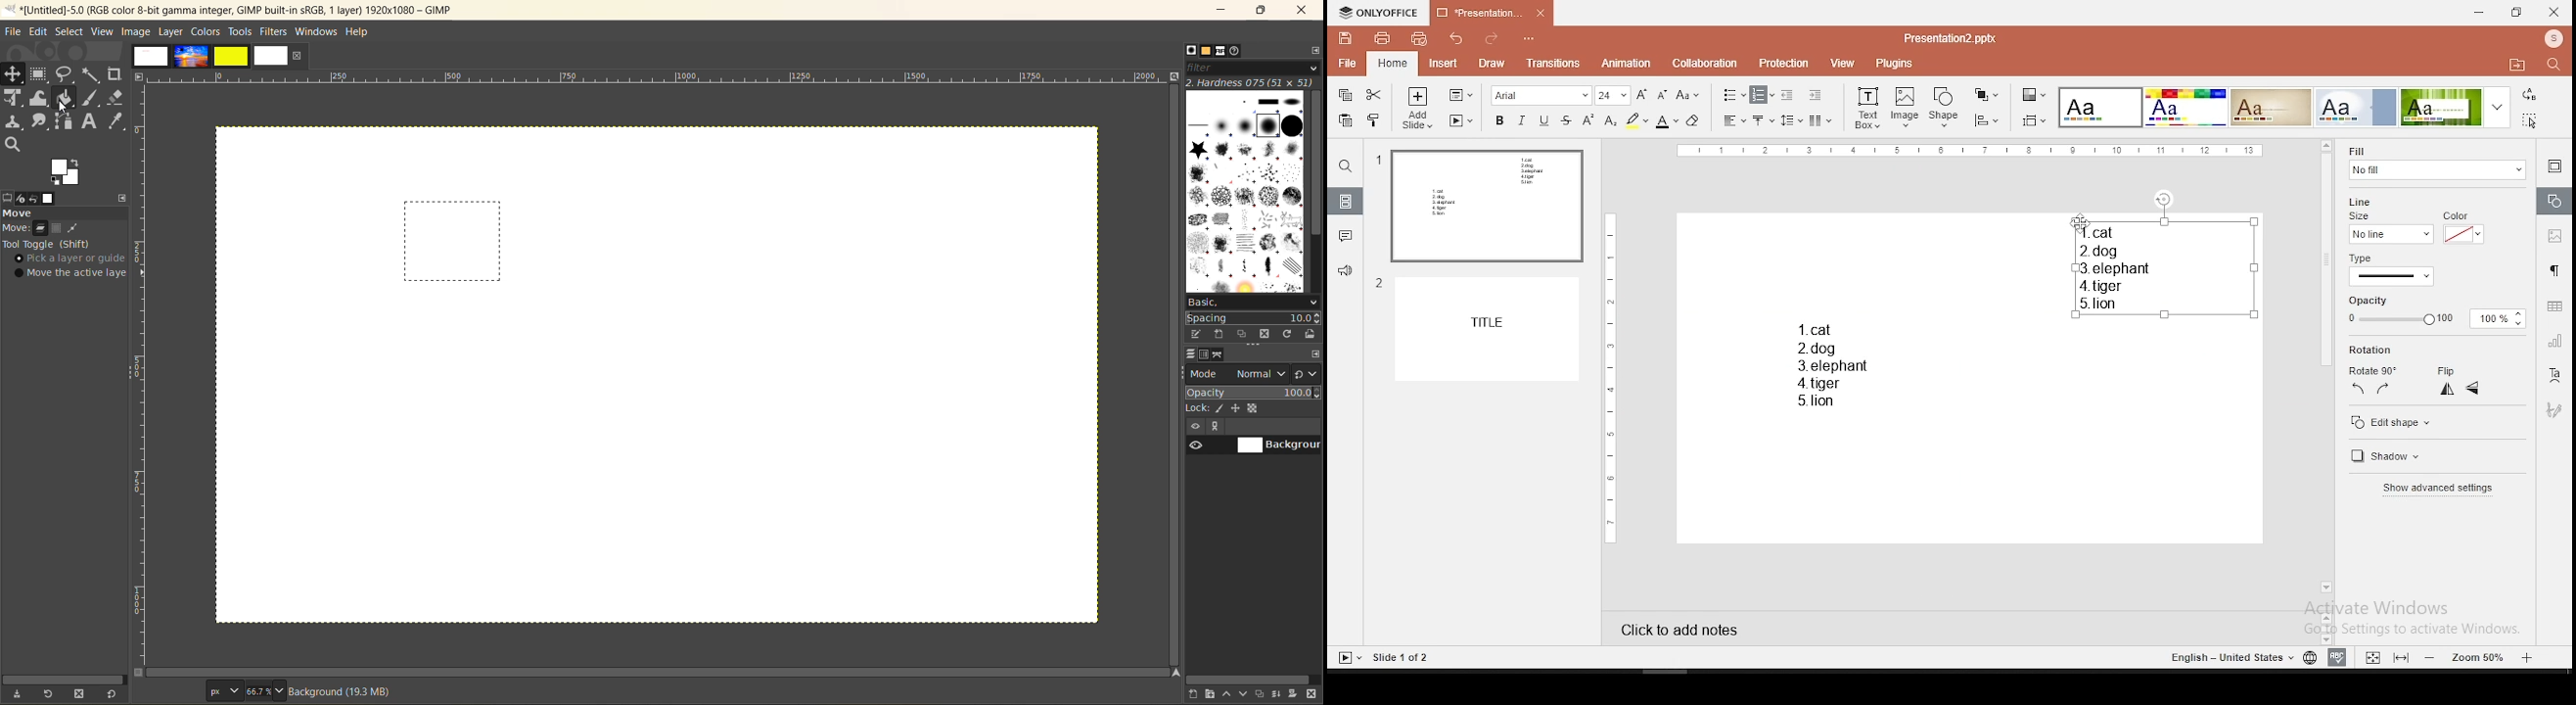 The height and width of the screenshot is (728, 2576). I want to click on text box, so click(2161, 266).